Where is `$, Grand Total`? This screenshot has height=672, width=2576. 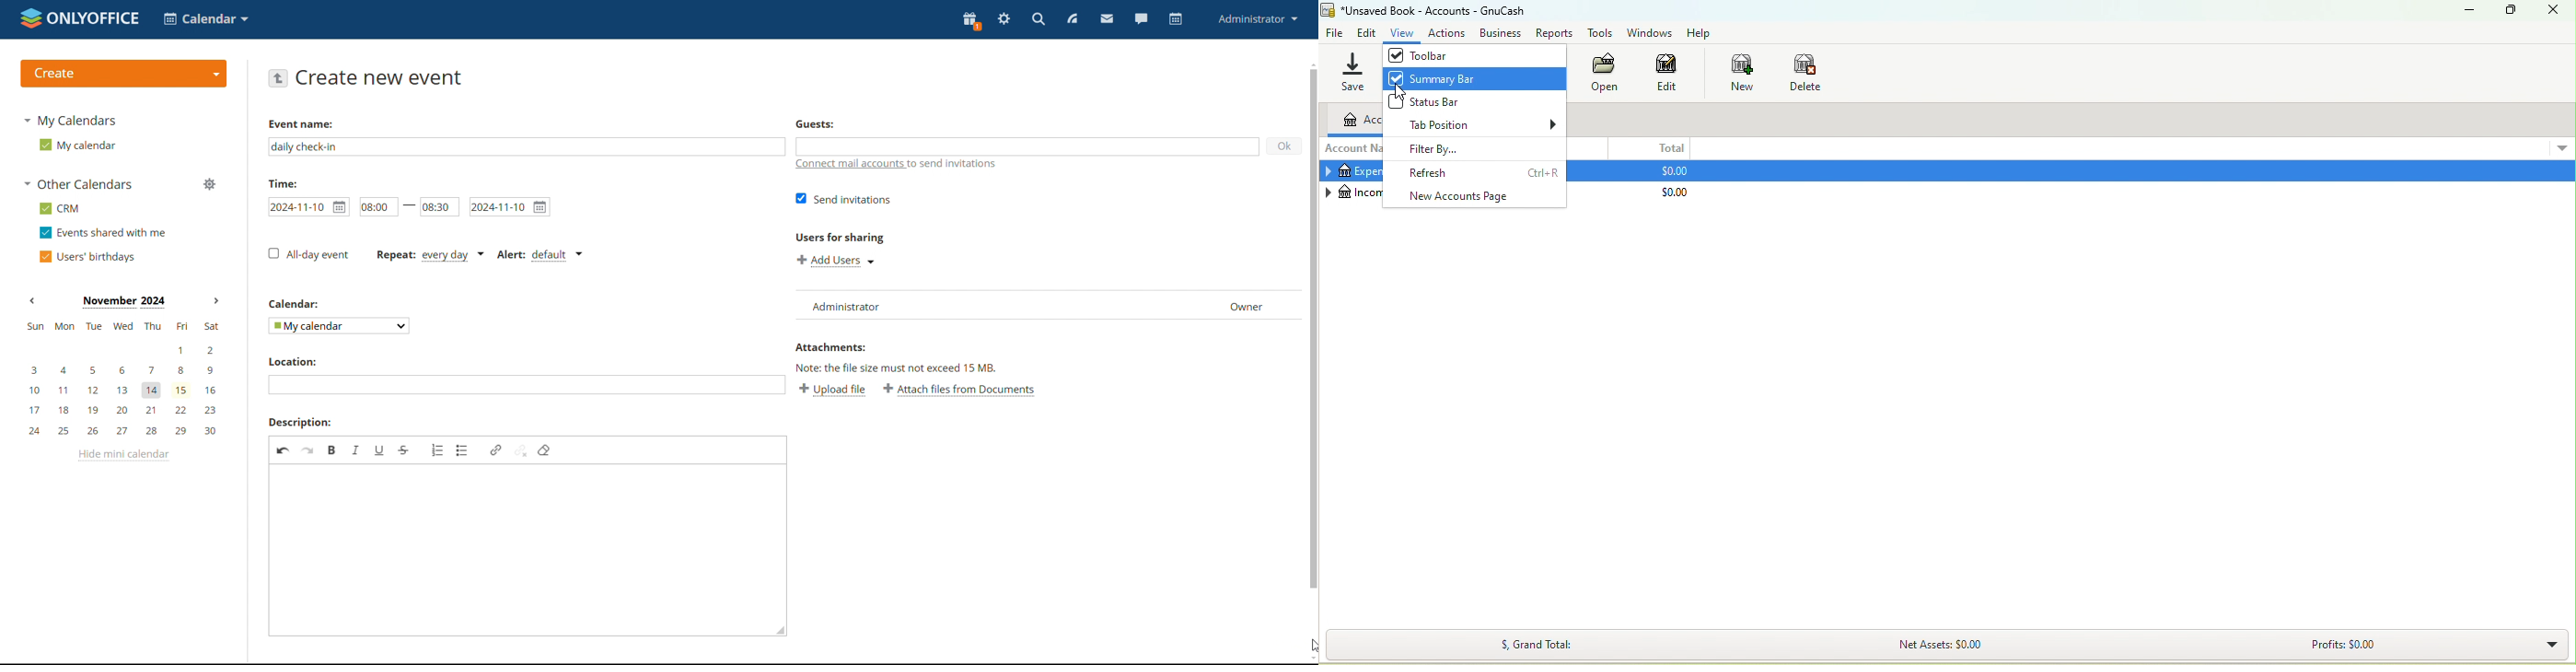 $, Grand Total is located at coordinates (1543, 644).